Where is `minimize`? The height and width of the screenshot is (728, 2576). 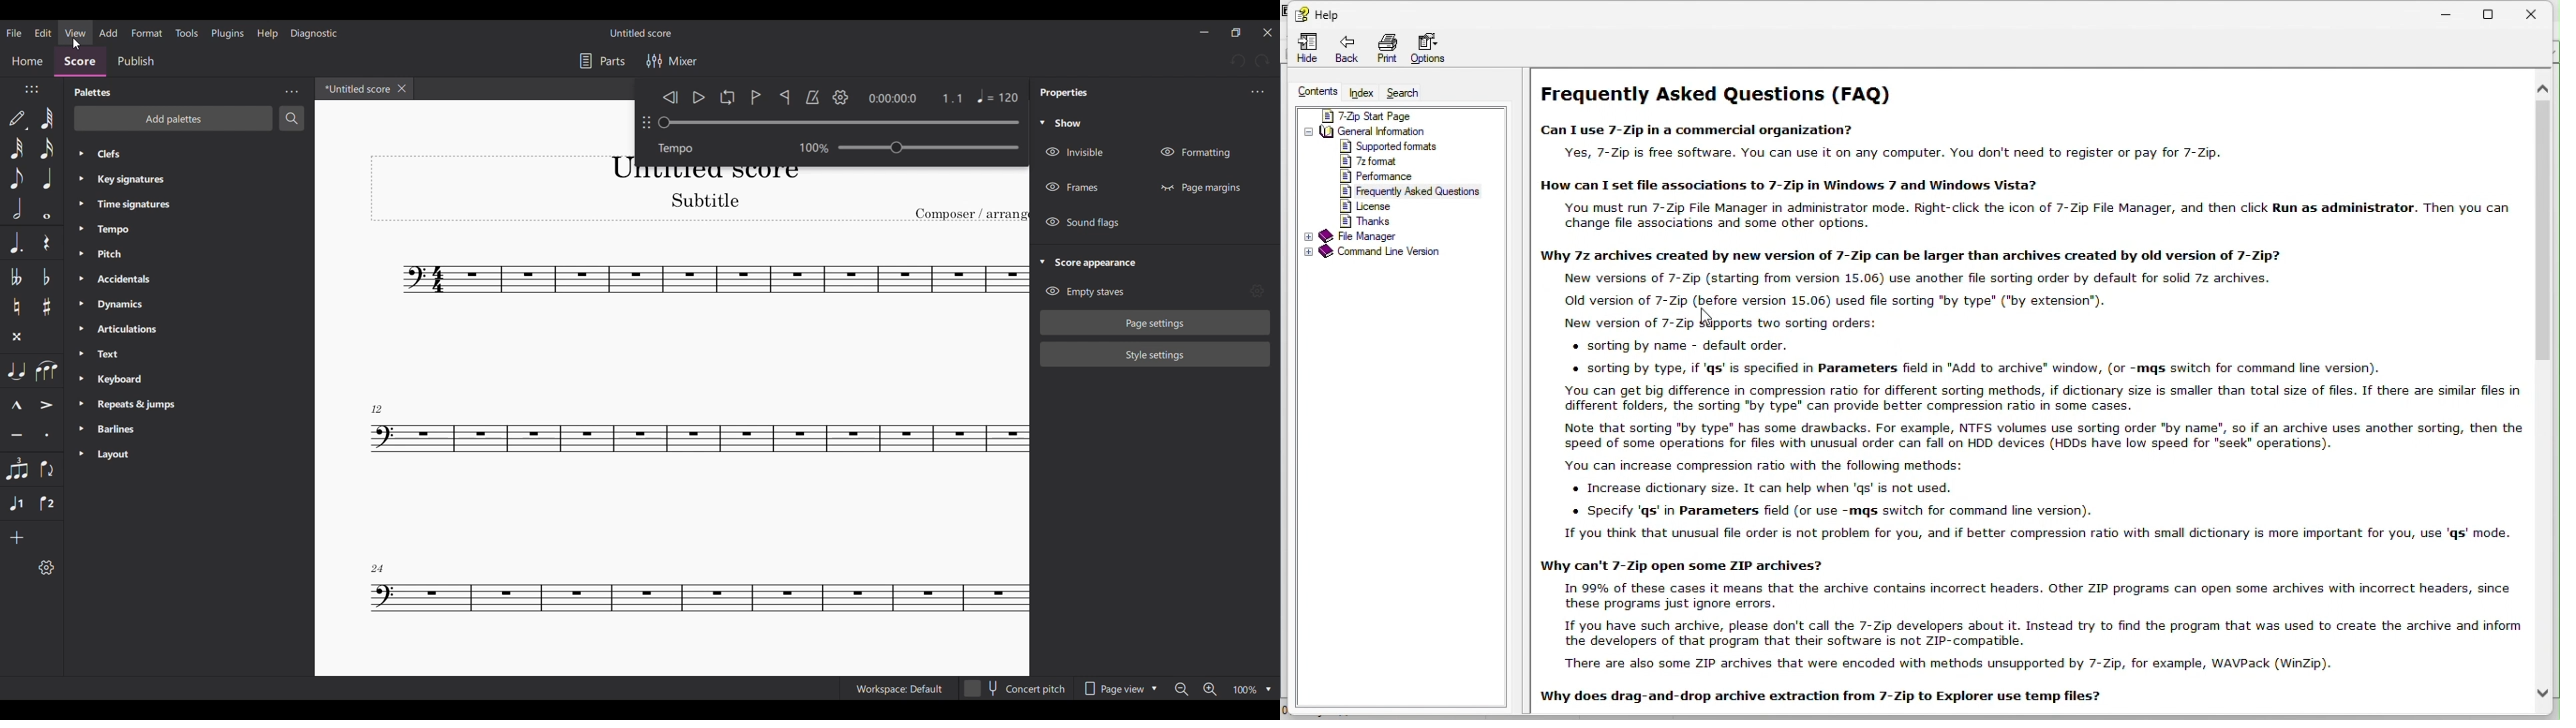 minimize is located at coordinates (2447, 11).